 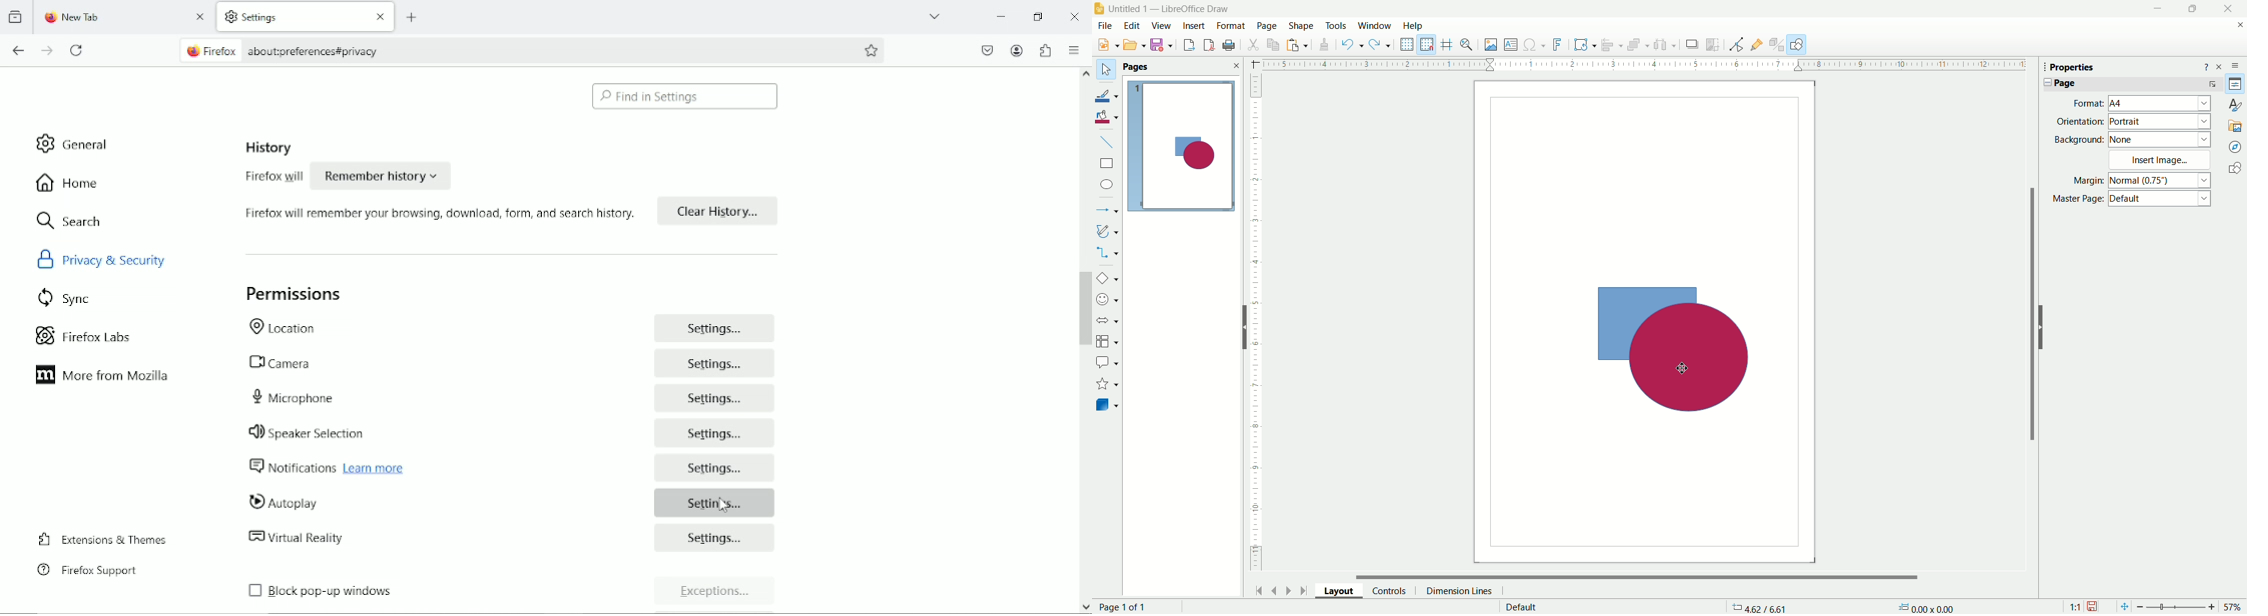 I want to click on ellipse, so click(x=1106, y=185).